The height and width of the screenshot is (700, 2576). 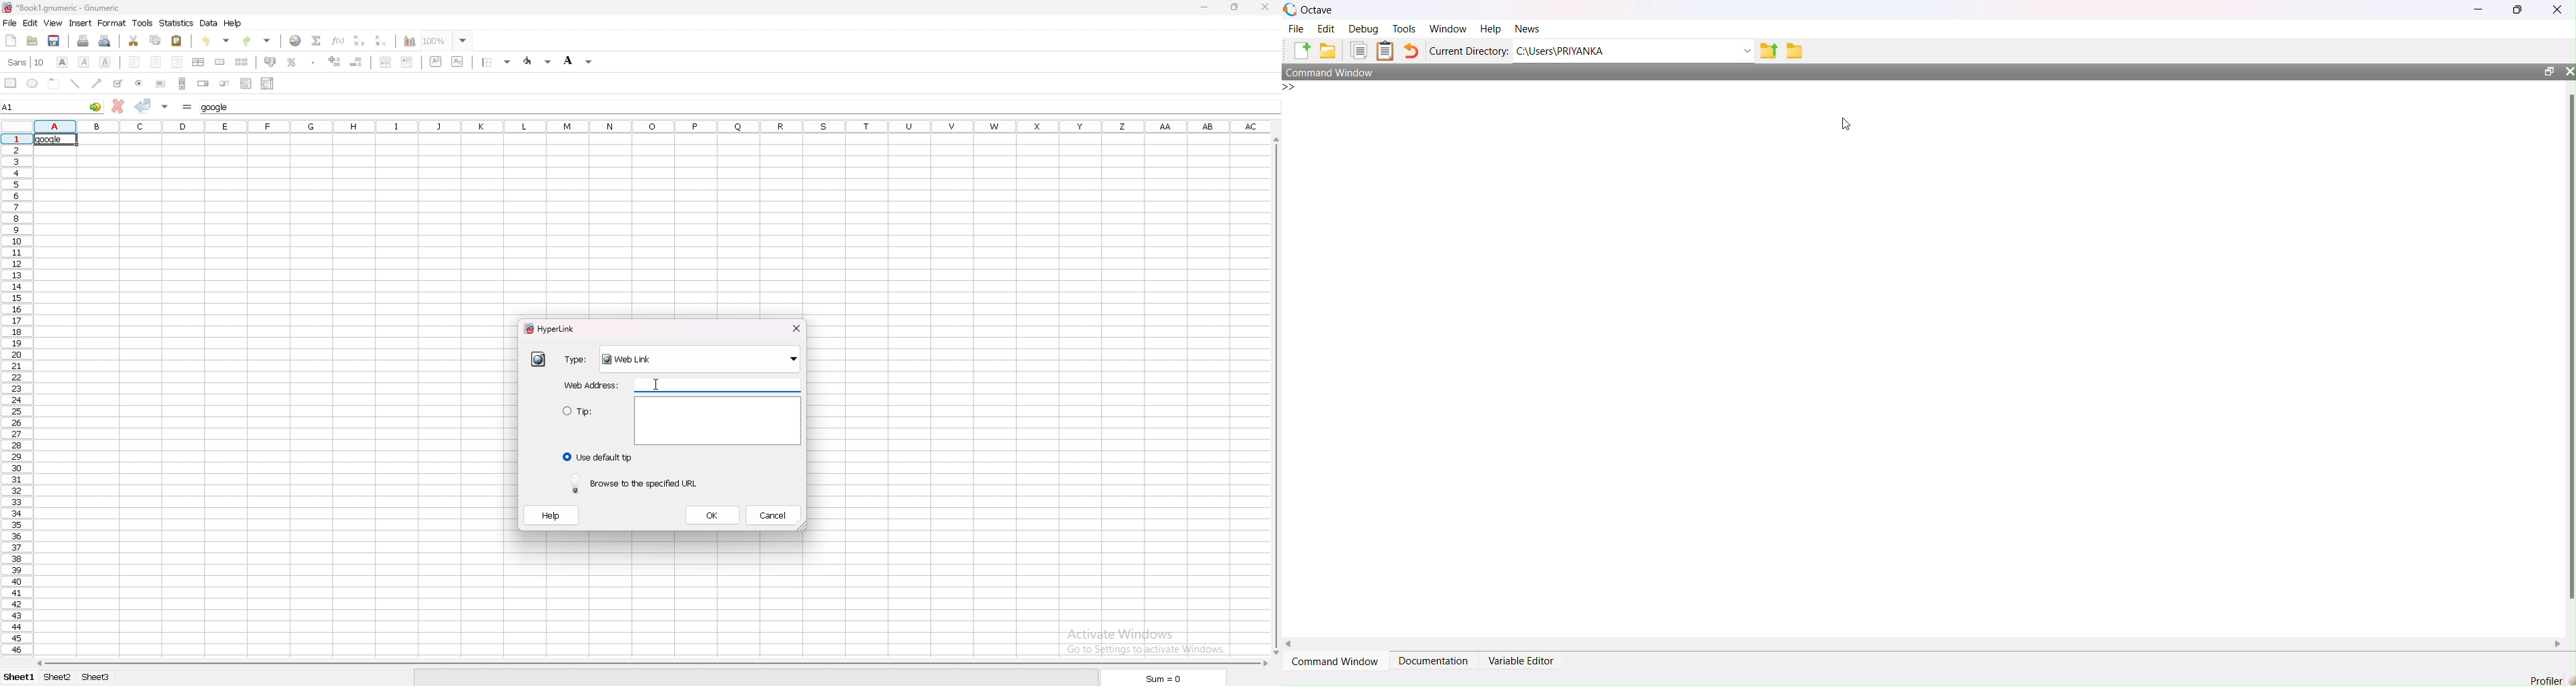 What do you see at coordinates (554, 328) in the screenshot?
I see `hyperlink` at bounding box center [554, 328].